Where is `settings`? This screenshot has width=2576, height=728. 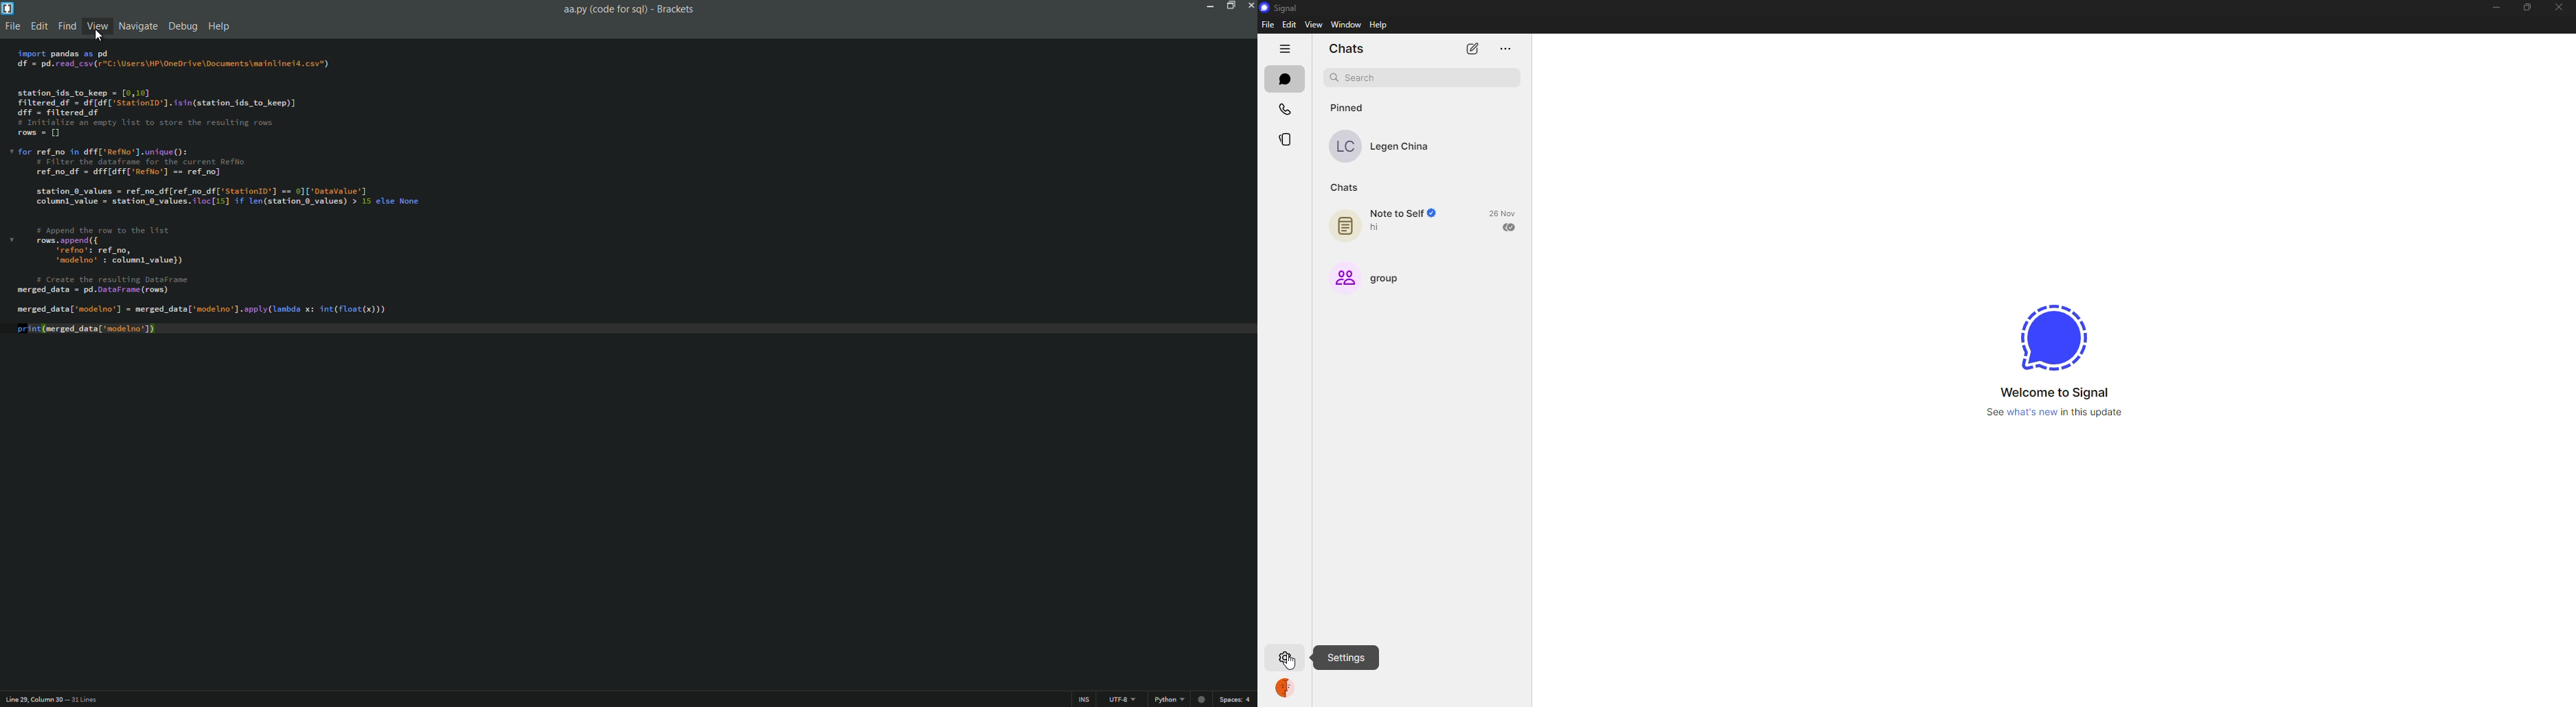 settings is located at coordinates (1286, 658).